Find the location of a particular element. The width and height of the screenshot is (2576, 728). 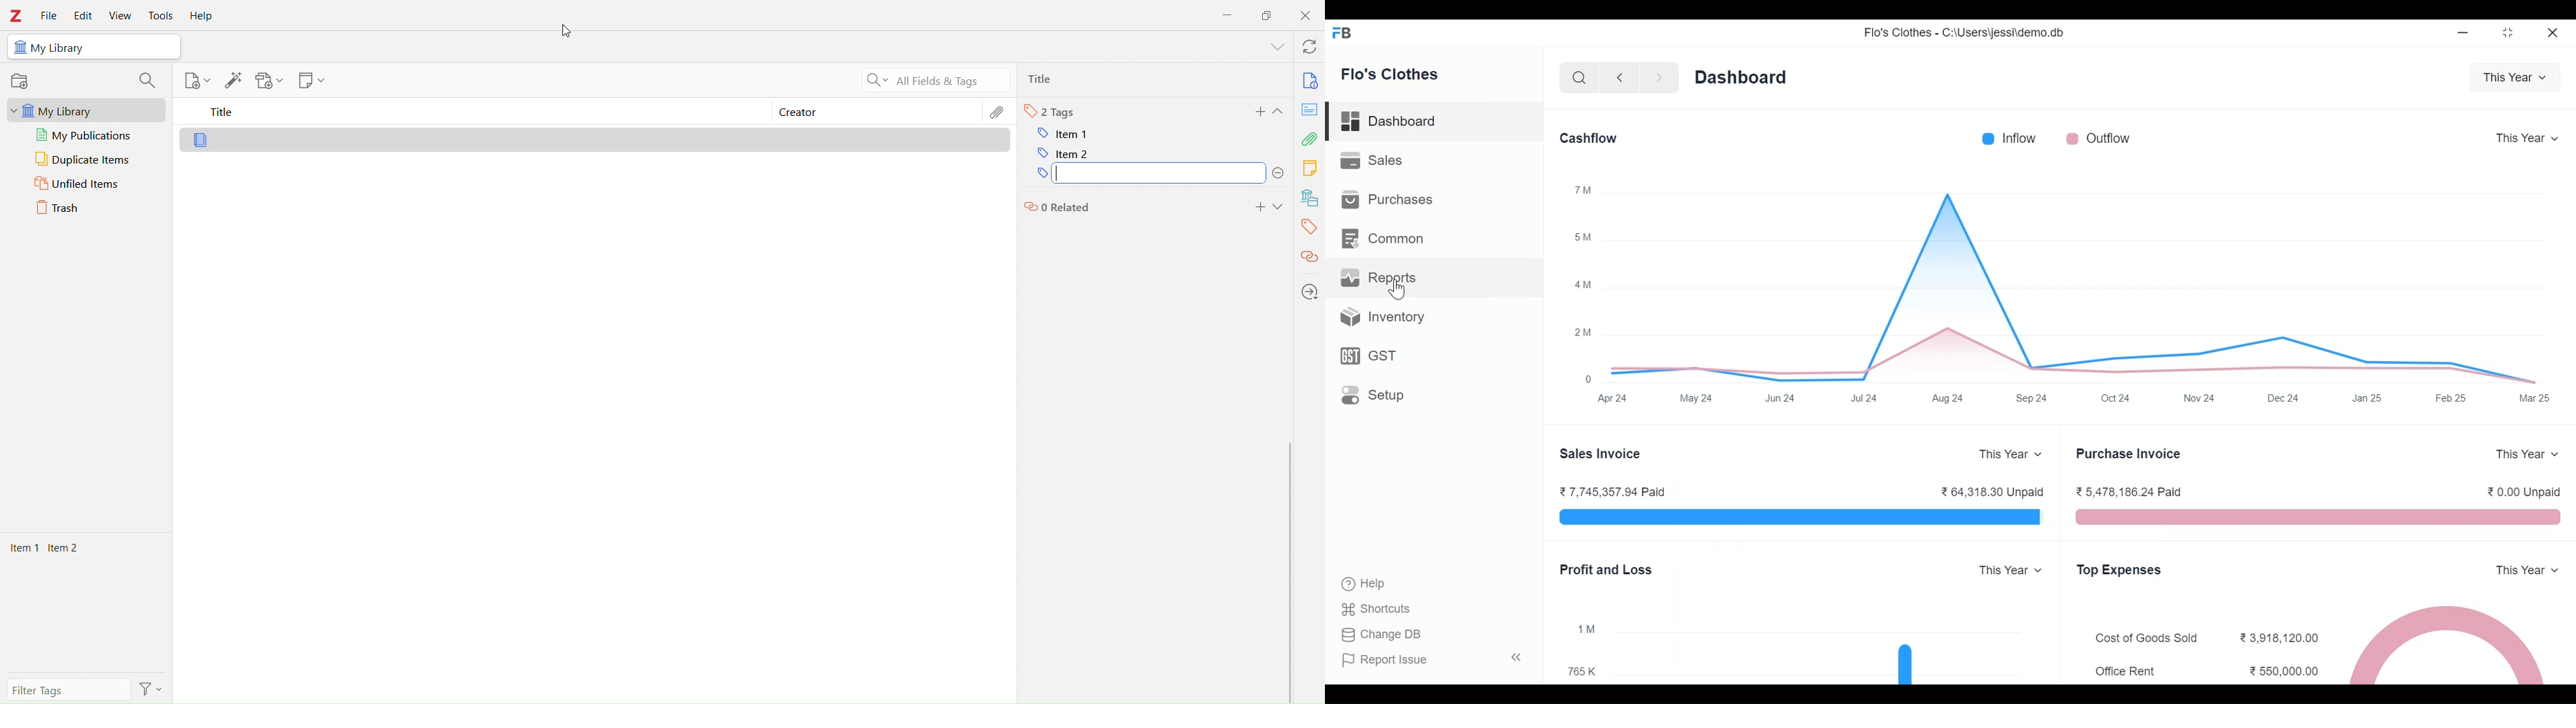

Library tools bar is located at coordinates (1309, 181).